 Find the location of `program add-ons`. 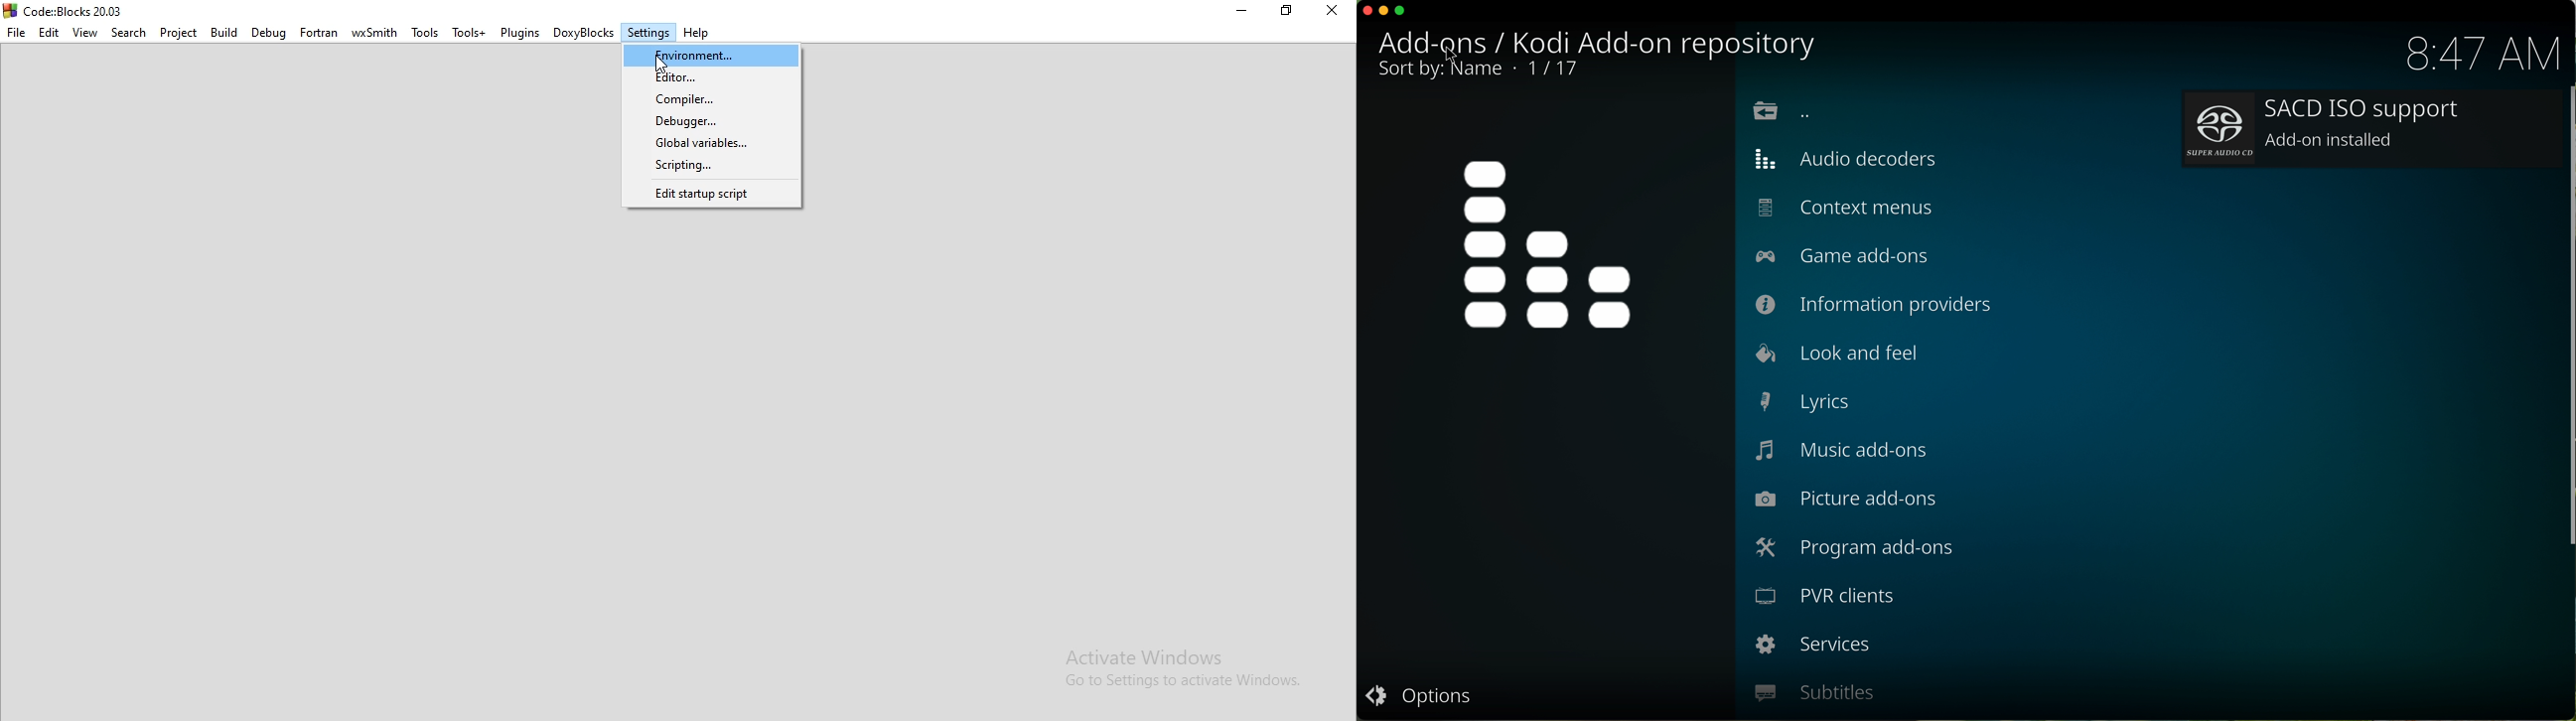

program add-ons is located at coordinates (1856, 551).